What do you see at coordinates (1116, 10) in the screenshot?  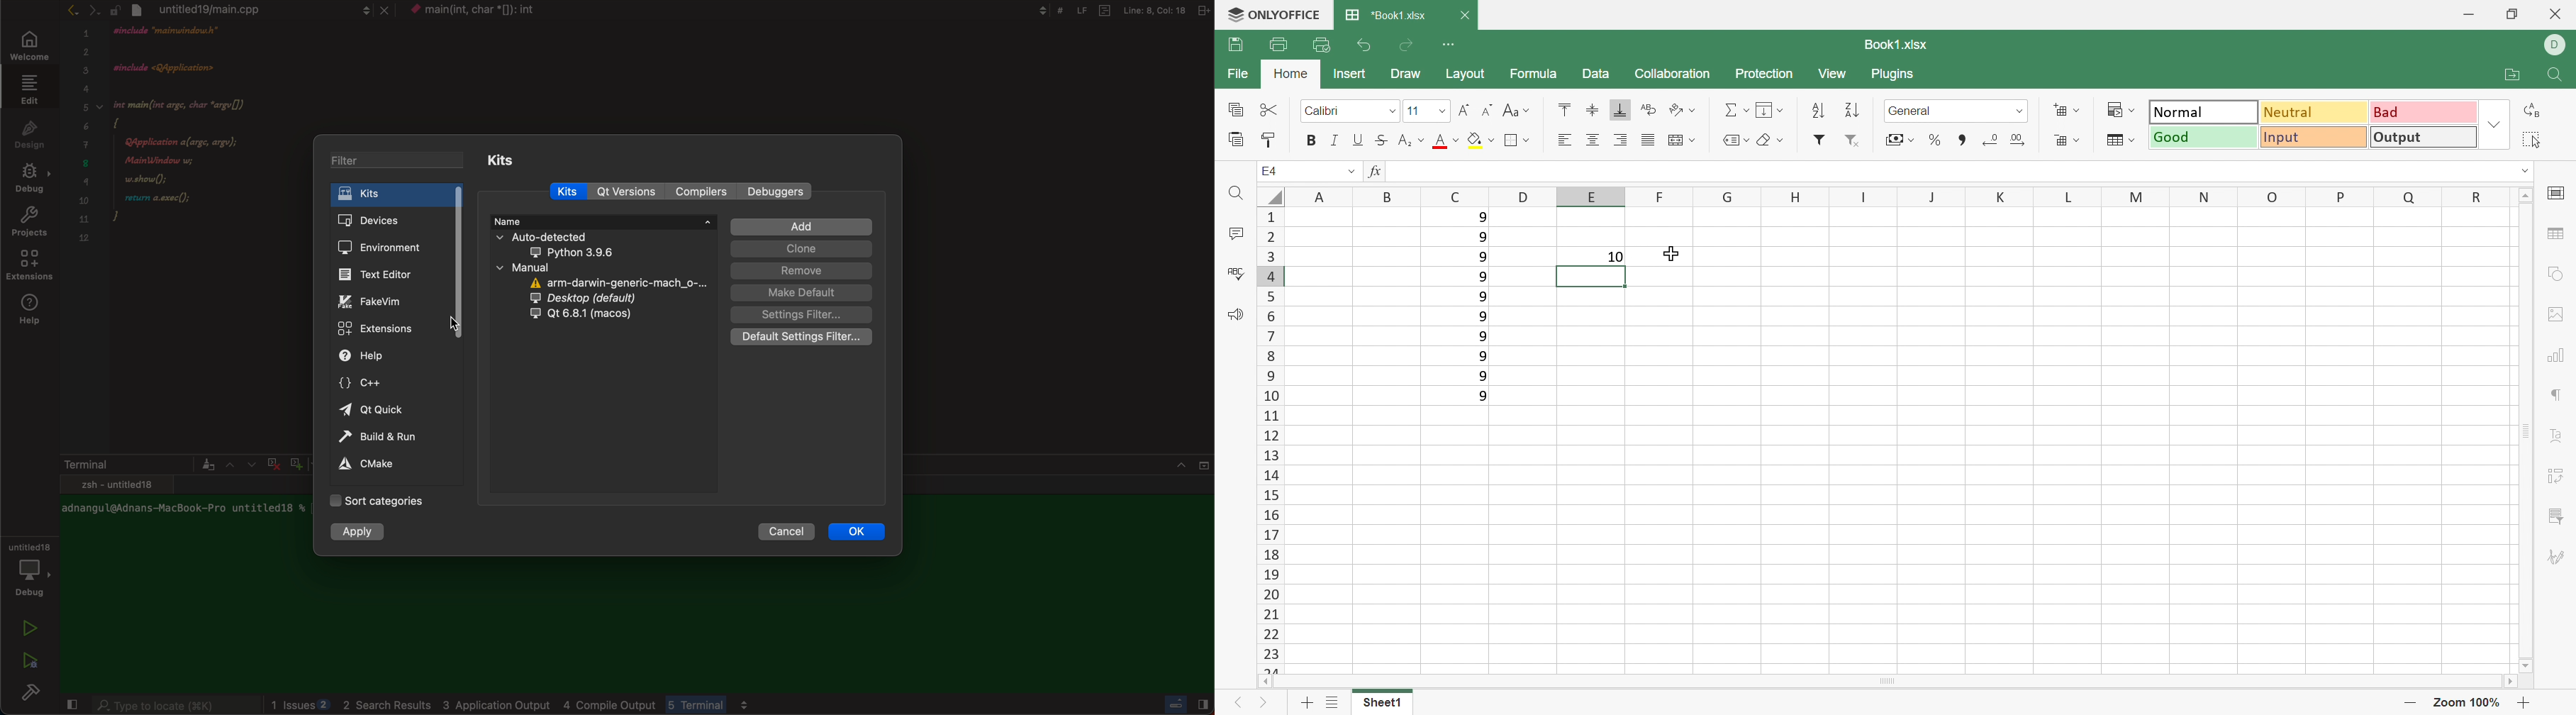 I see `file information` at bounding box center [1116, 10].